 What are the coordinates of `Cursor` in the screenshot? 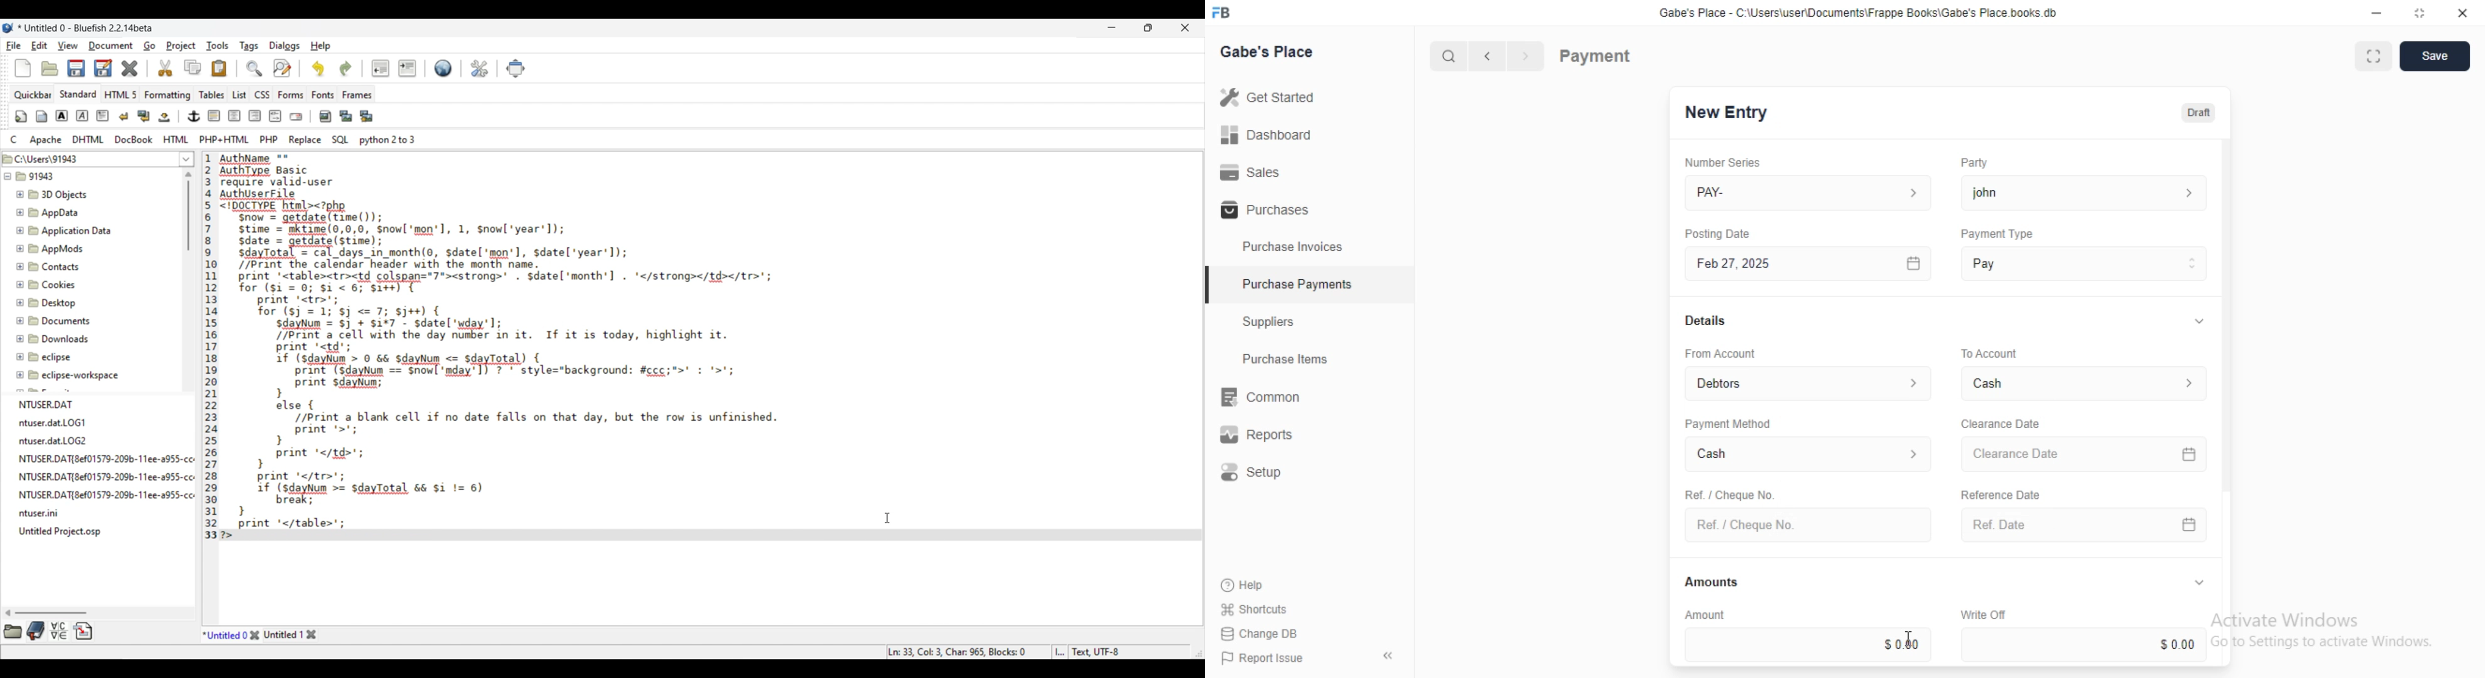 It's located at (888, 518).